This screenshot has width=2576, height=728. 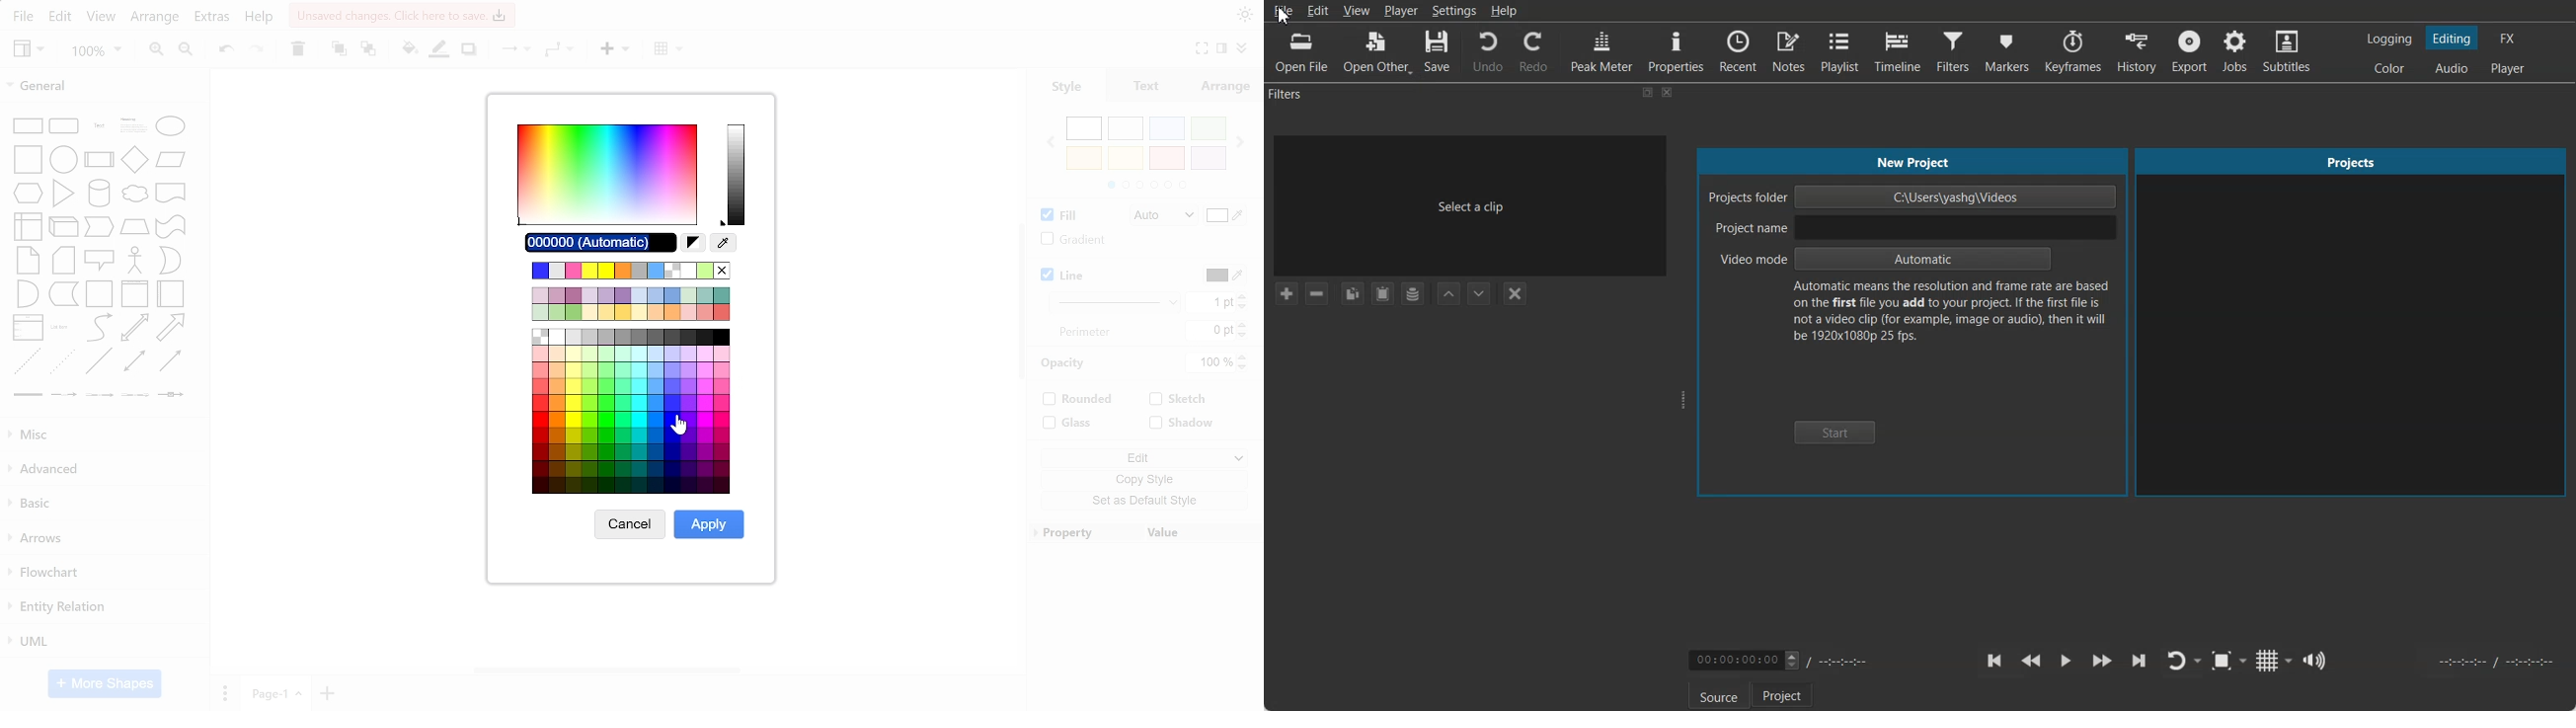 What do you see at coordinates (671, 50) in the screenshot?
I see `table` at bounding box center [671, 50].